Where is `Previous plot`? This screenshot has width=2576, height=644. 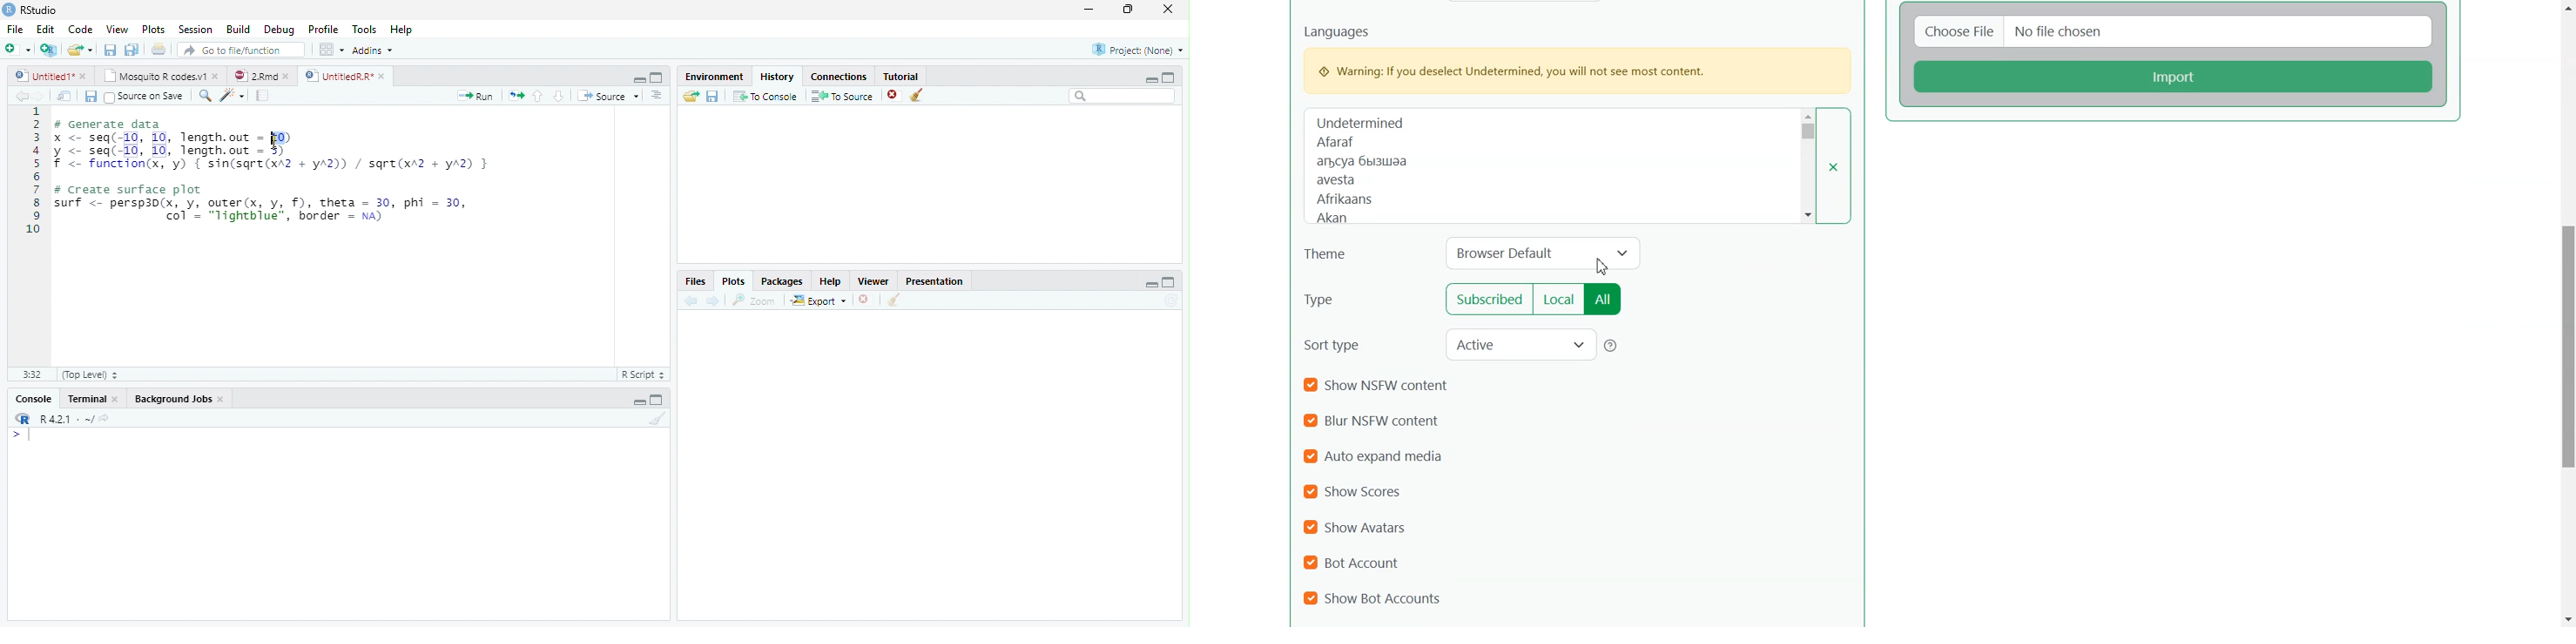
Previous plot is located at coordinates (691, 300).